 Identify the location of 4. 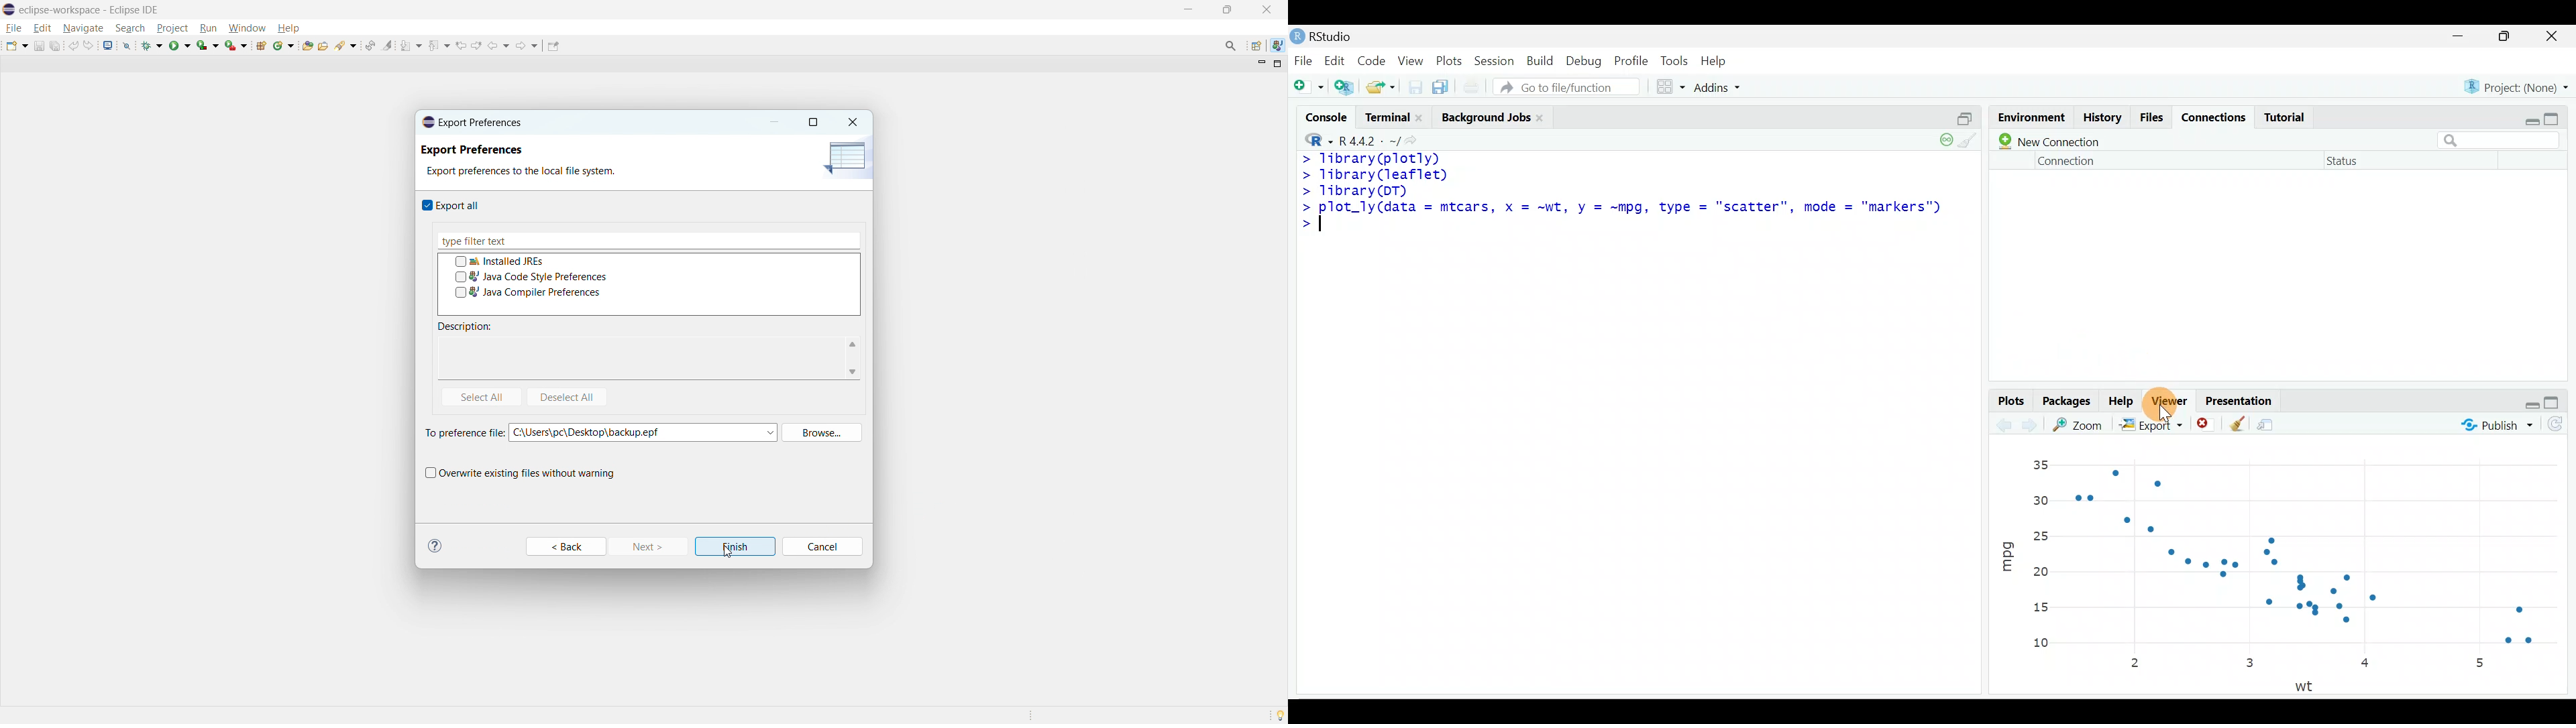
(2366, 662).